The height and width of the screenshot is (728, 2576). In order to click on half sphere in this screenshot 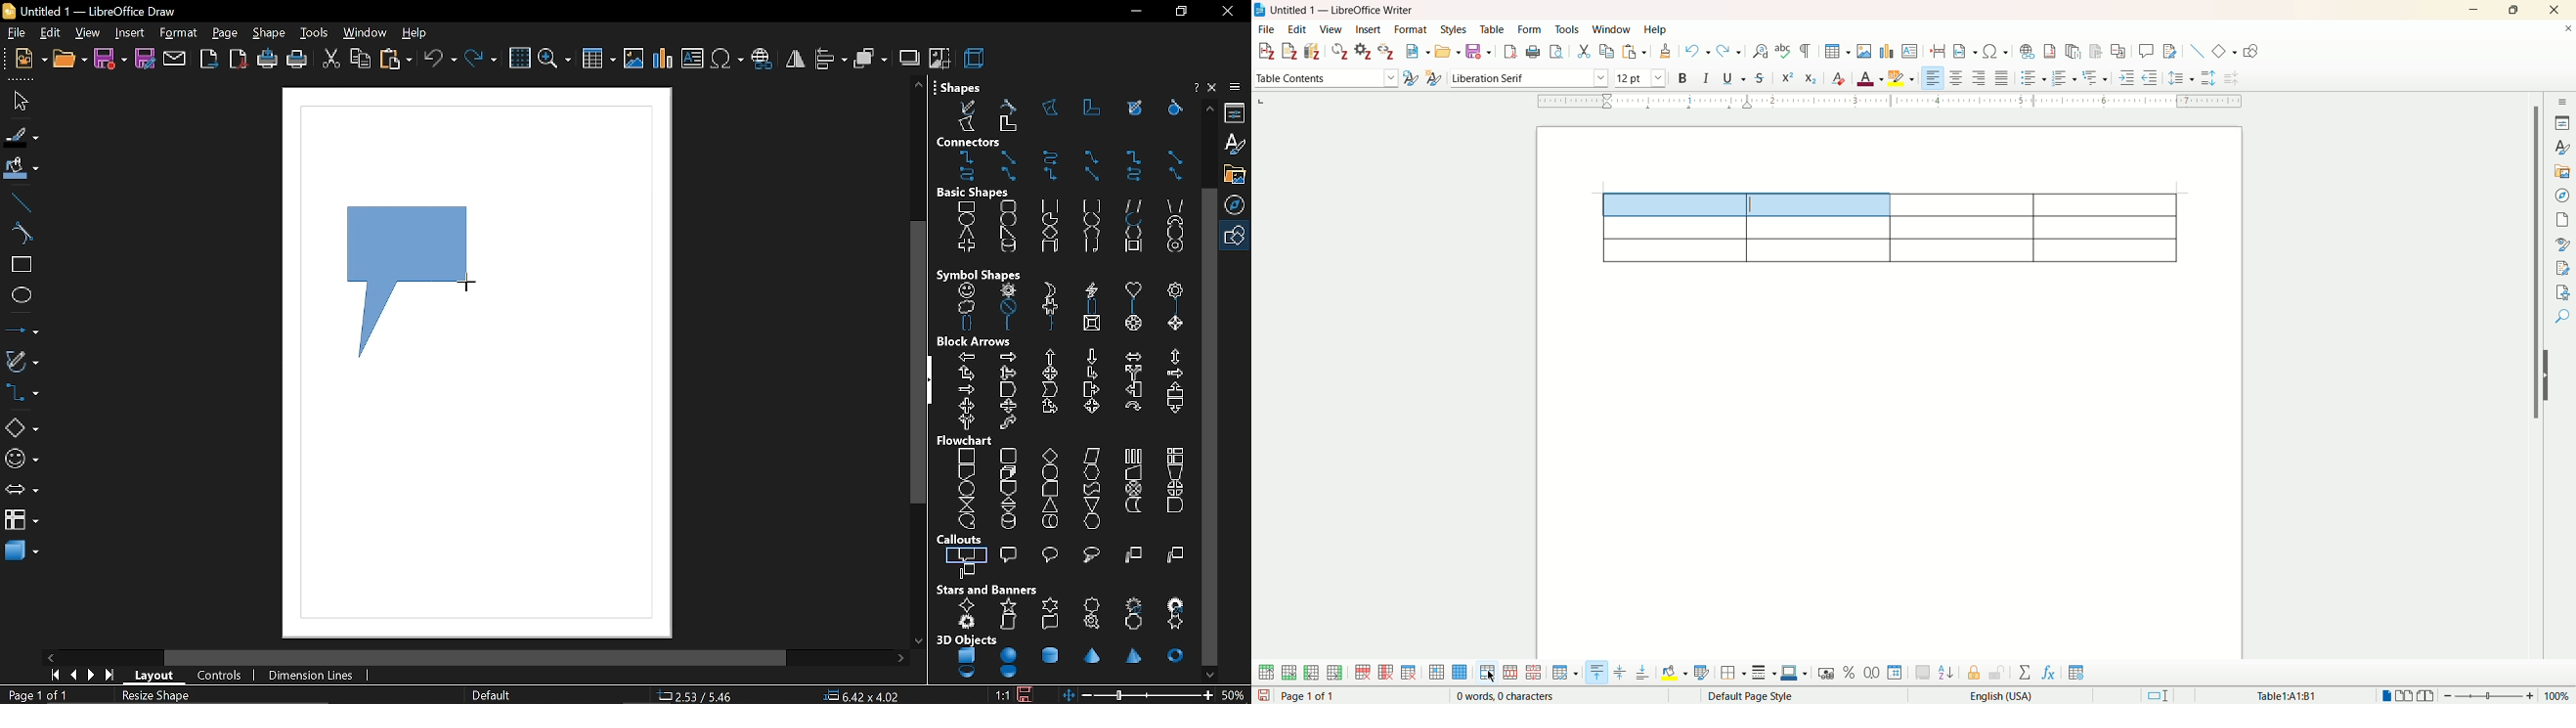, I will do `click(1009, 673)`.